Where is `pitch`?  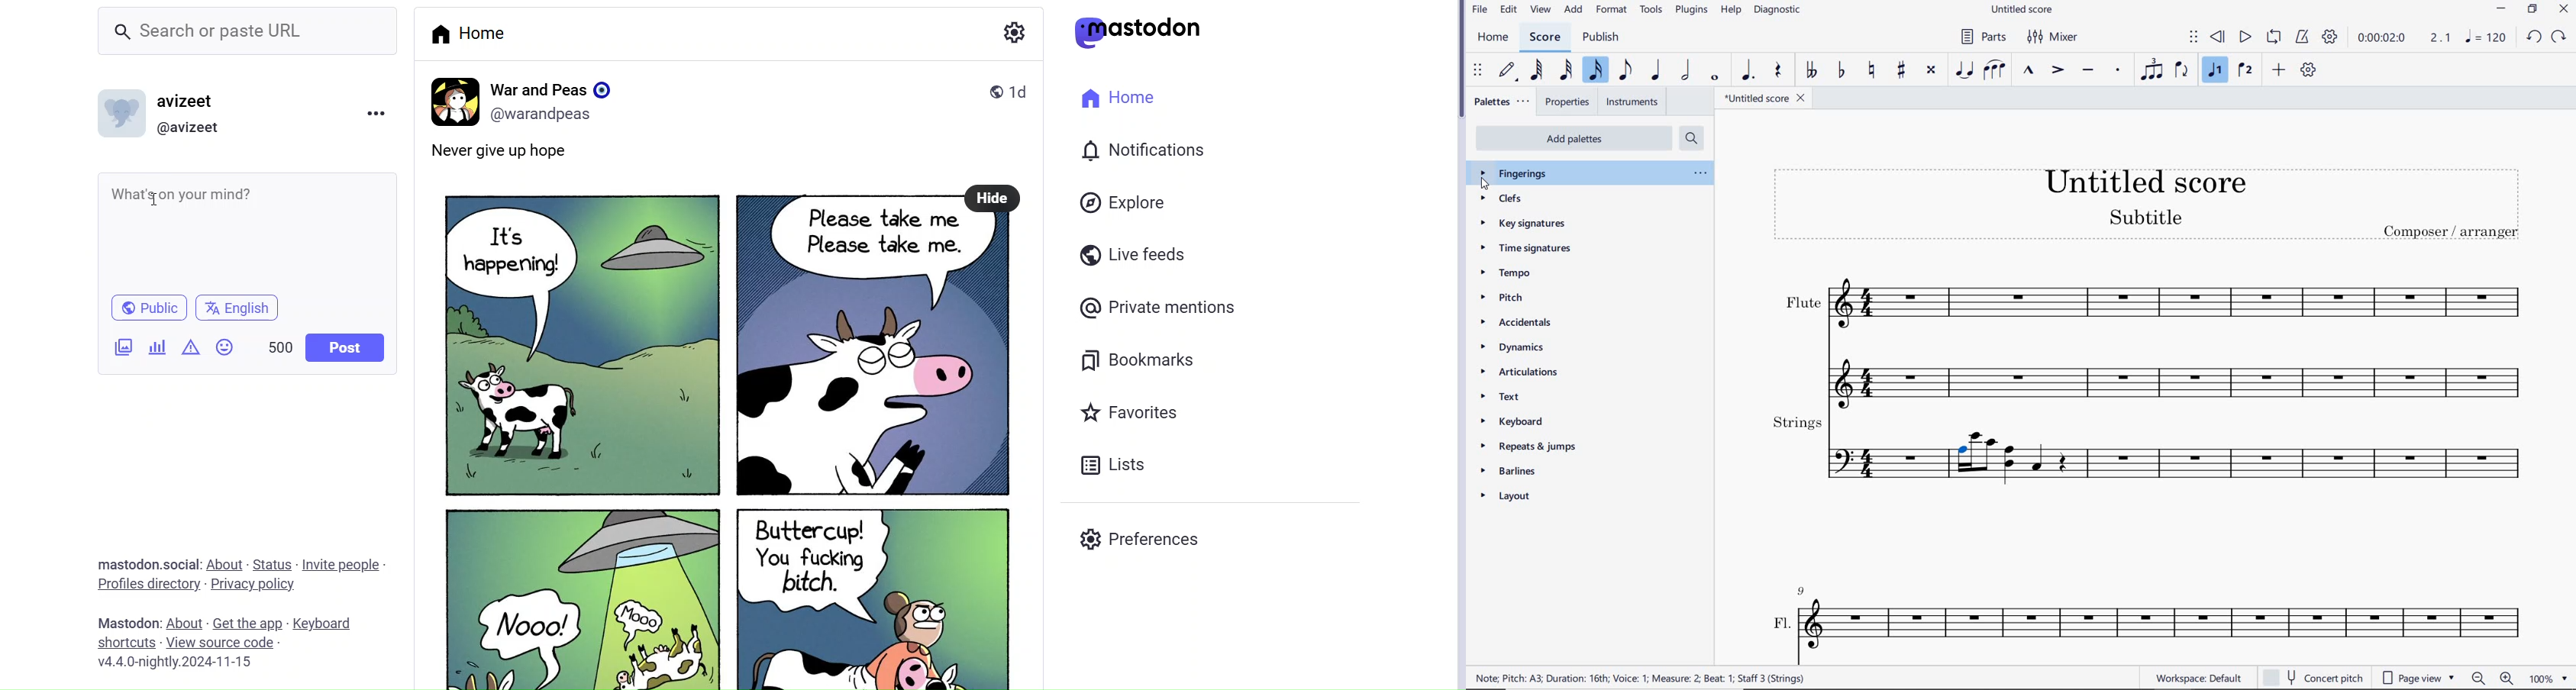 pitch is located at coordinates (1513, 298).